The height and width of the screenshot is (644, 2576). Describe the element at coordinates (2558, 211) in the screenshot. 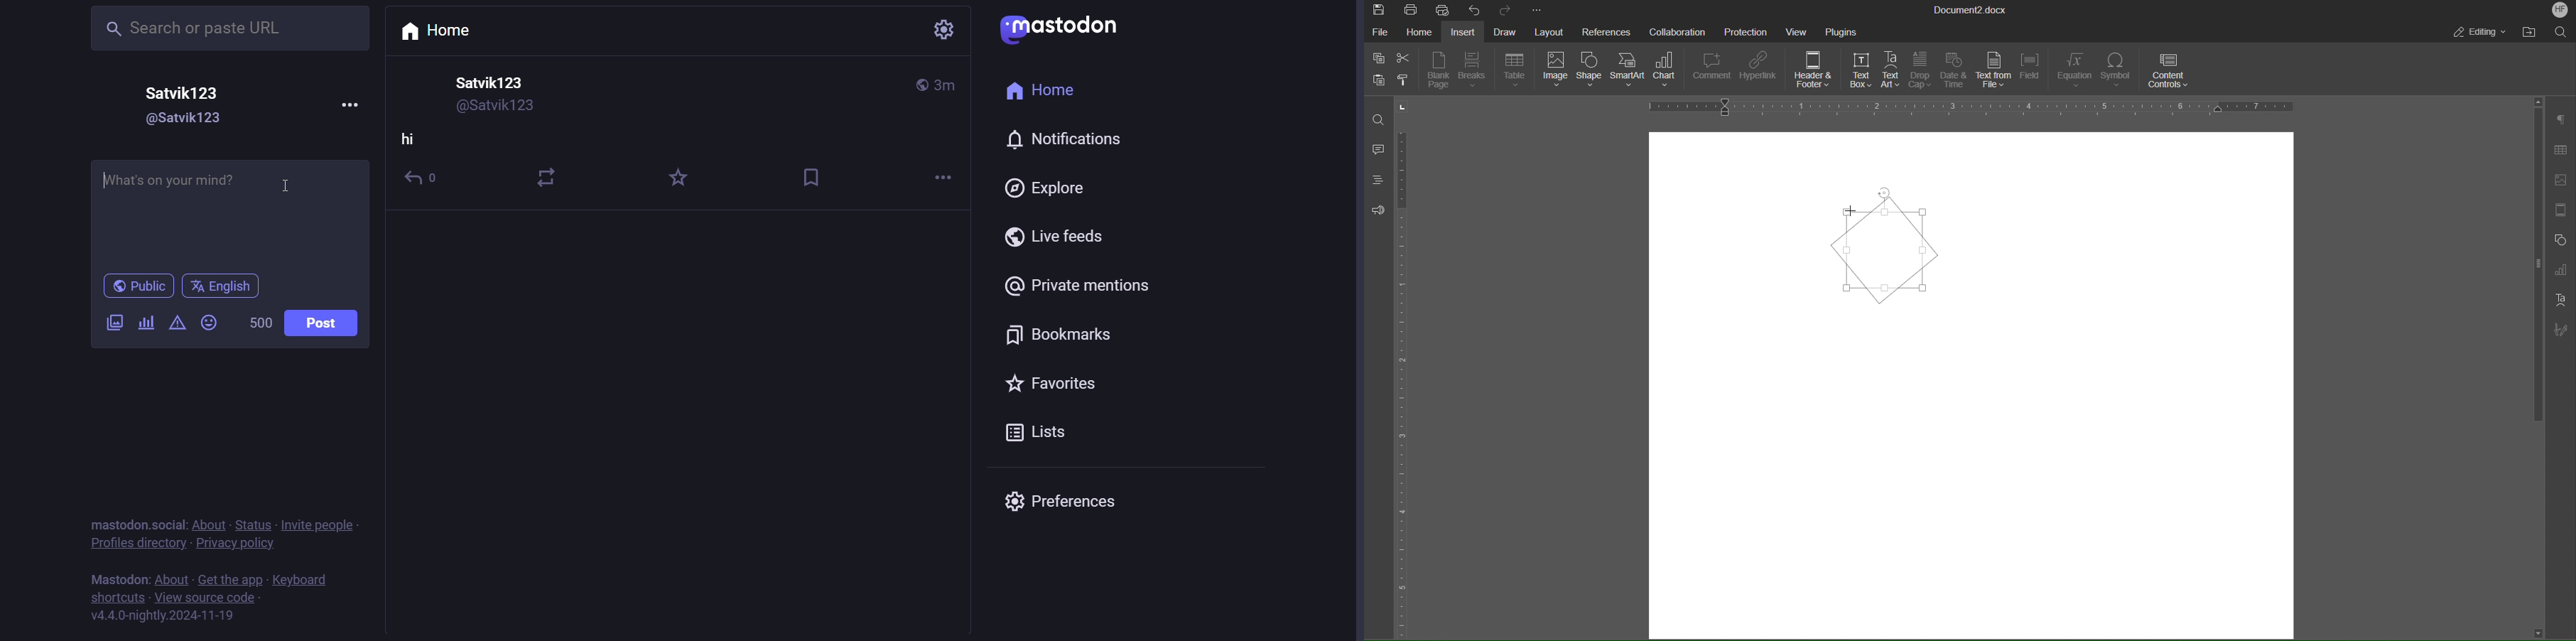

I see `Header/Footer` at that location.